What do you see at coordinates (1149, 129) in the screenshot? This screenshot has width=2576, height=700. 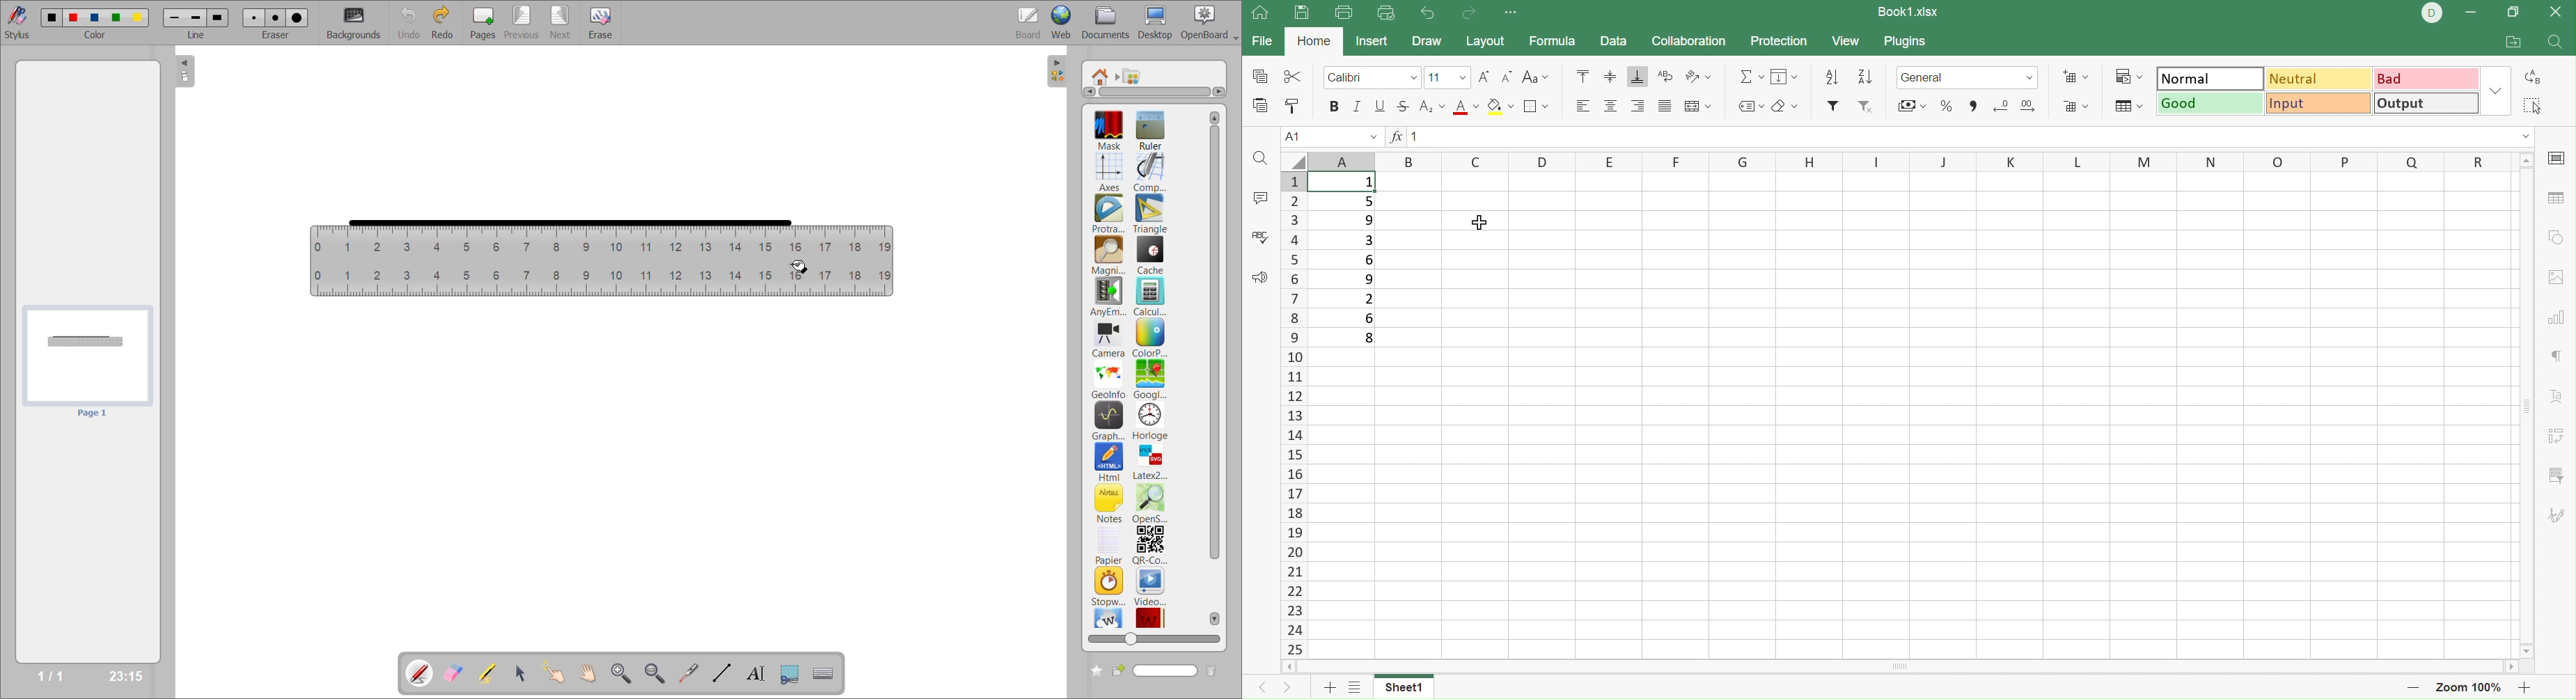 I see `ruler` at bounding box center [1149, 129].